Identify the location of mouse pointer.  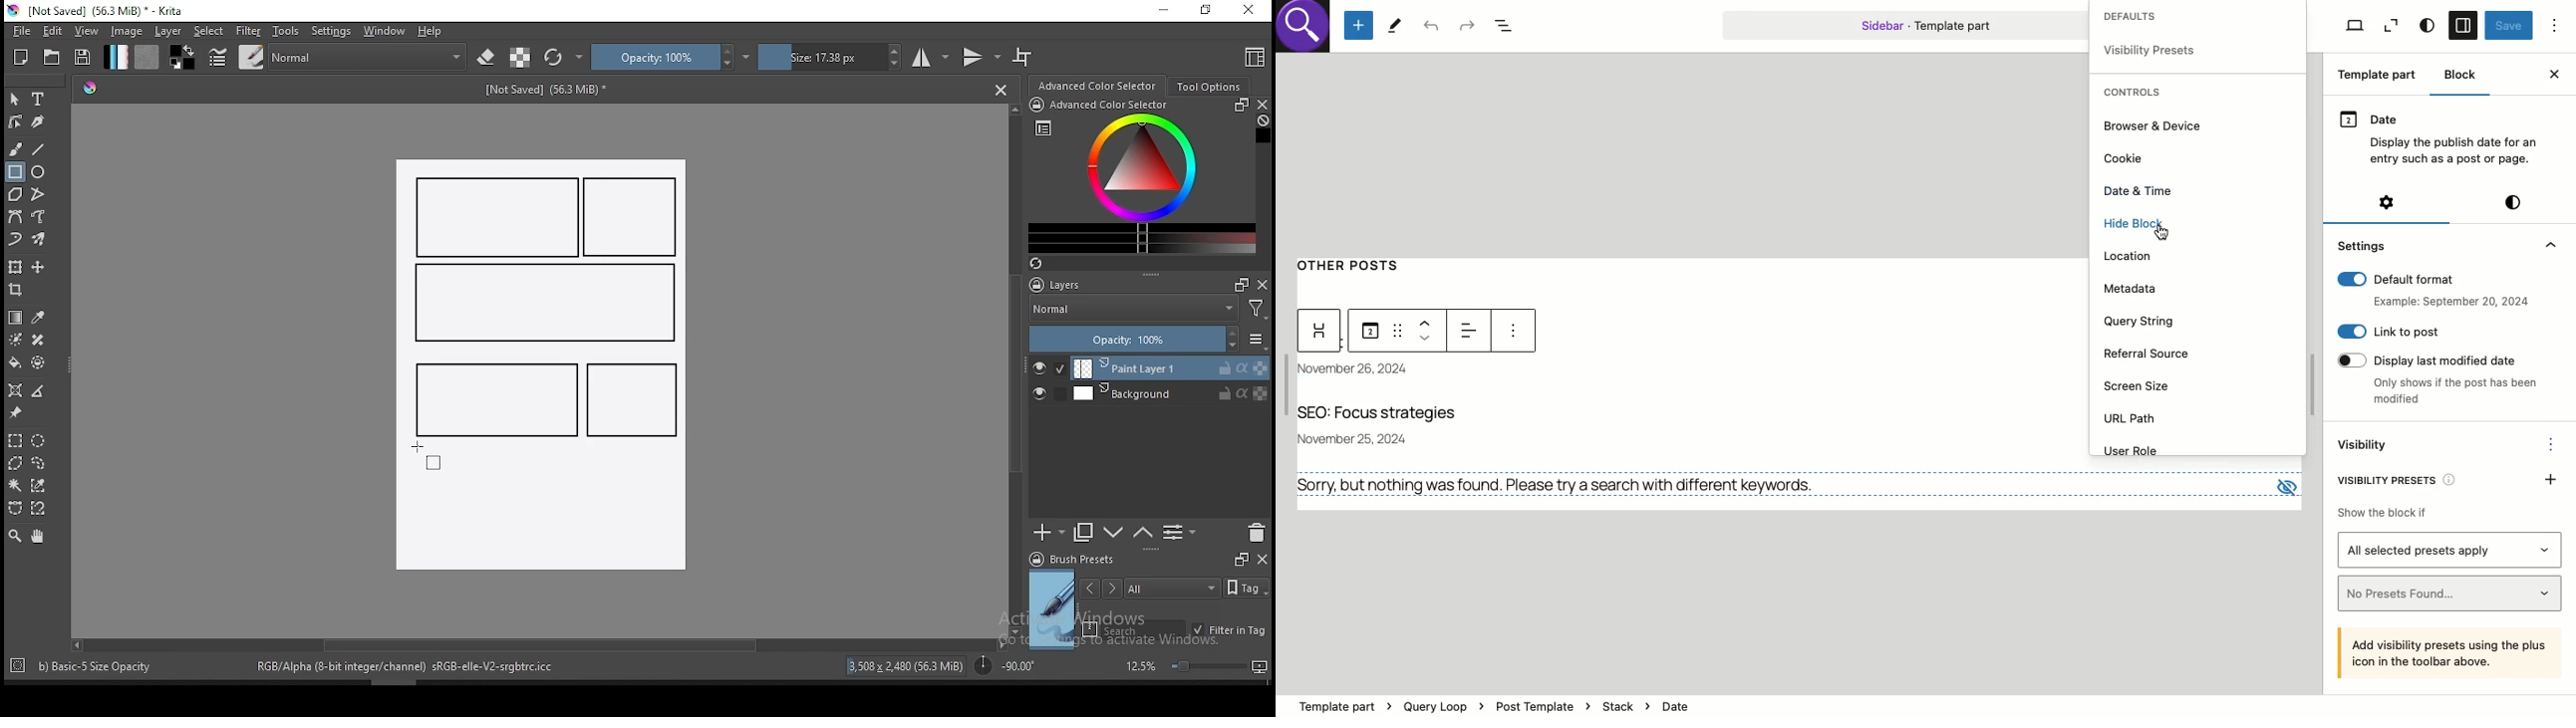
(426, 453).